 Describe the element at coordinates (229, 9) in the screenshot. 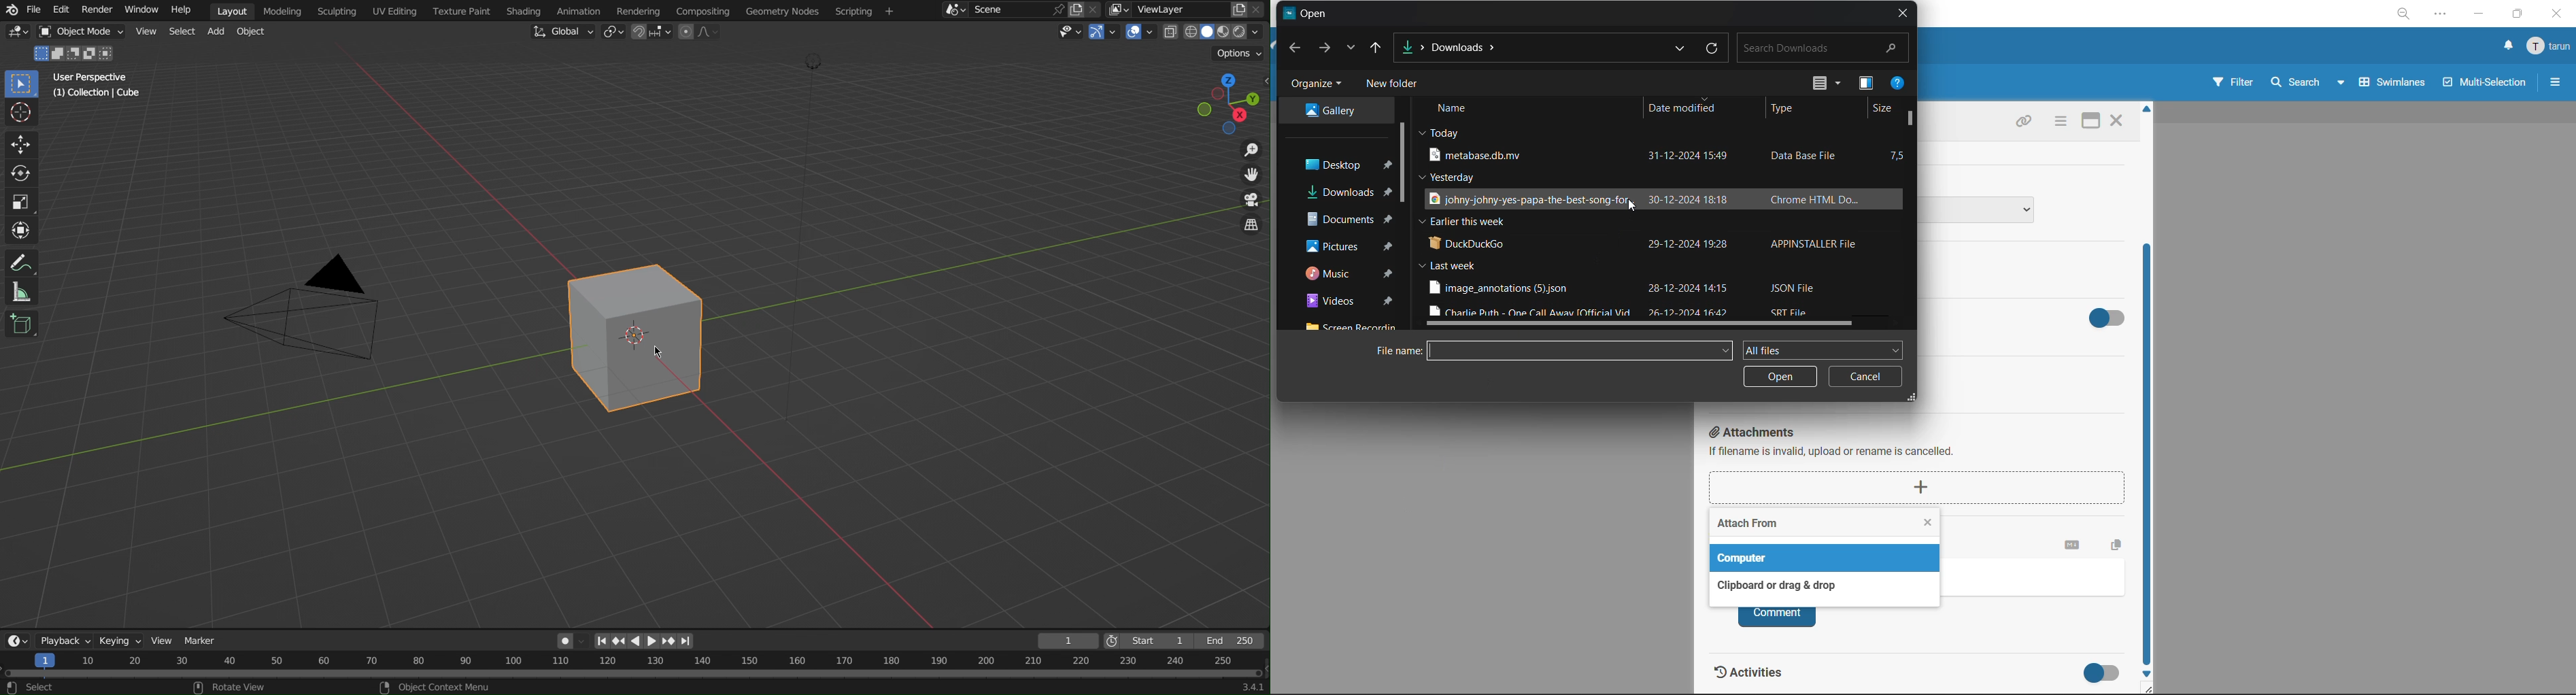

I see `Layout` at that location.